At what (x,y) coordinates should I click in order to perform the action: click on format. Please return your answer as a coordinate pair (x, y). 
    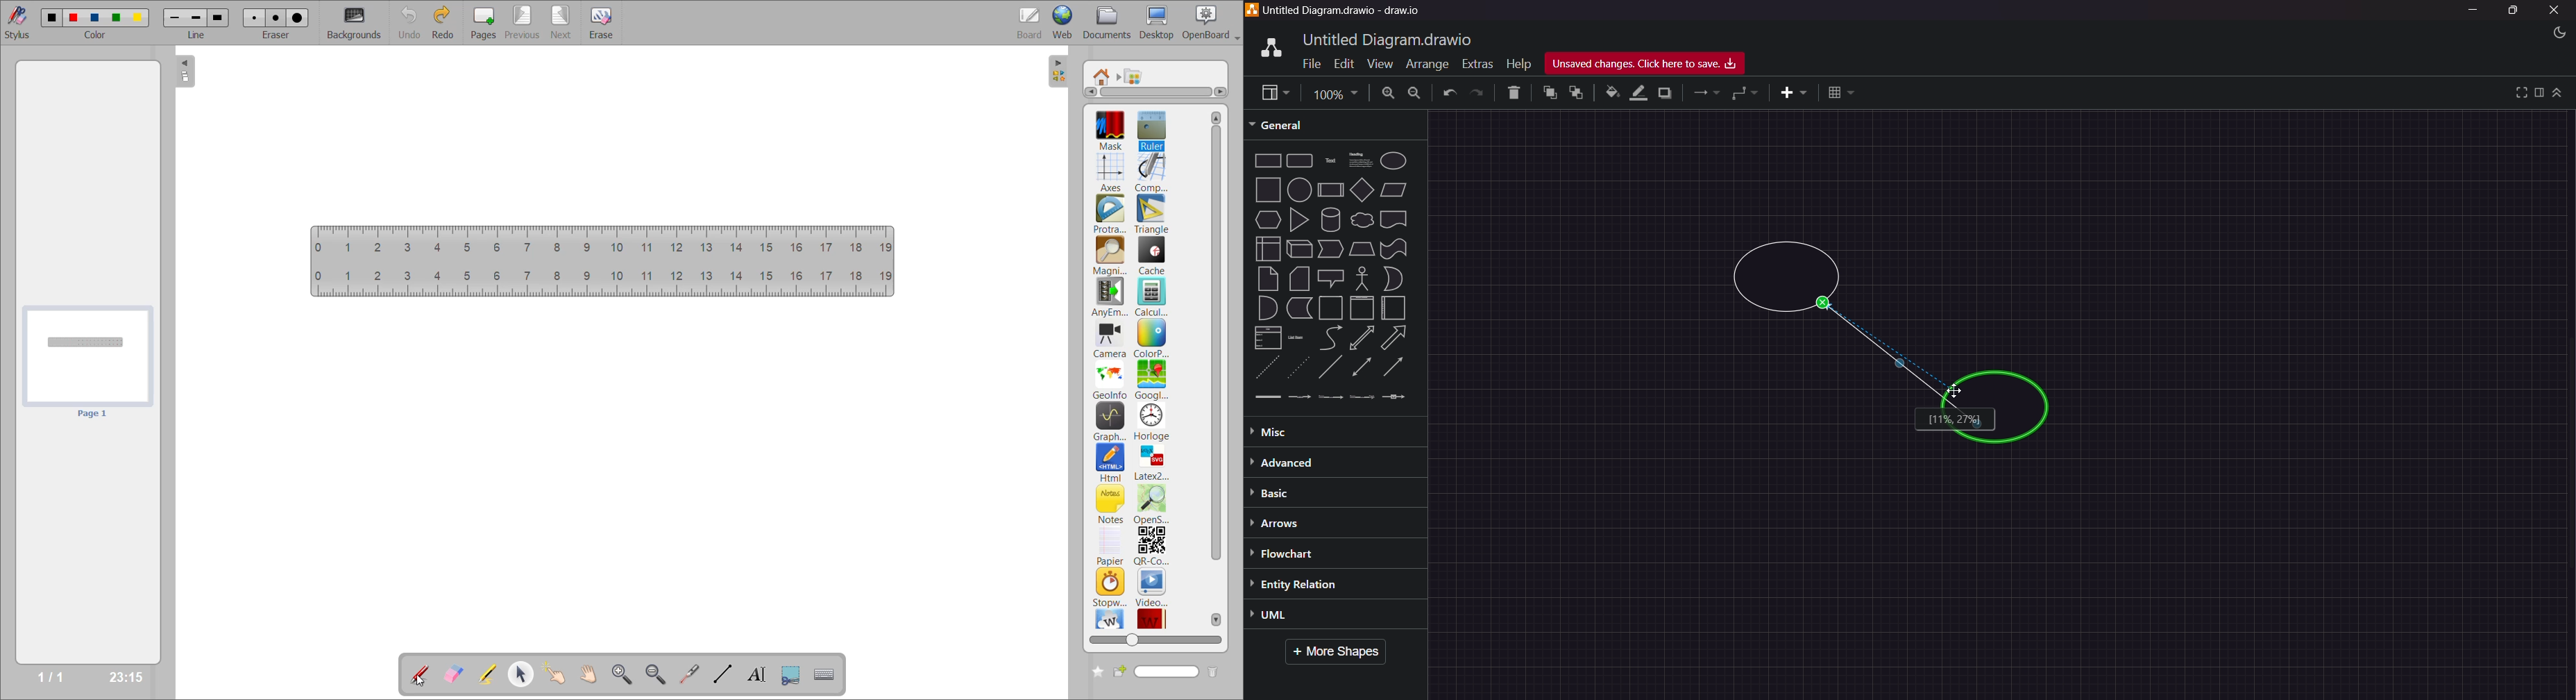
    Looking at the image, I should click on (2539, 92).